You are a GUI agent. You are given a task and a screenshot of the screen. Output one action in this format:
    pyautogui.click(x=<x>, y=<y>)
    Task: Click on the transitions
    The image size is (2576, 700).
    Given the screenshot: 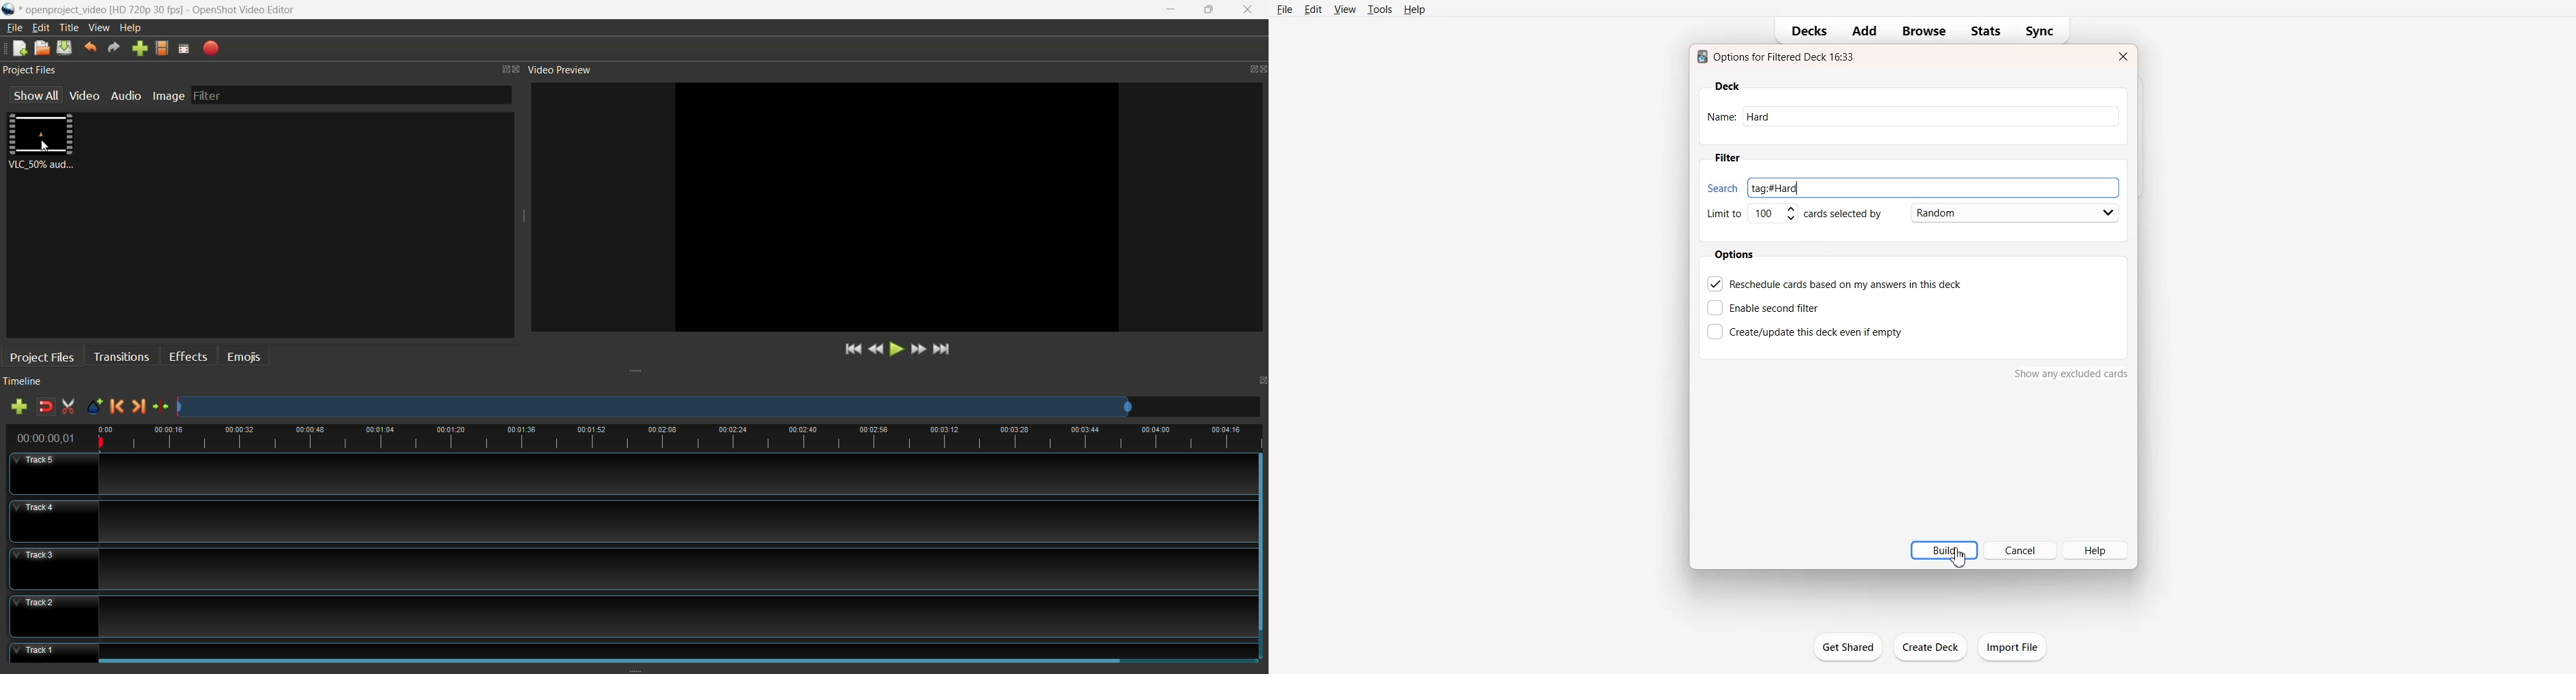 What is the action you would take?
    pyautogui.click(x=120, y=357)
    